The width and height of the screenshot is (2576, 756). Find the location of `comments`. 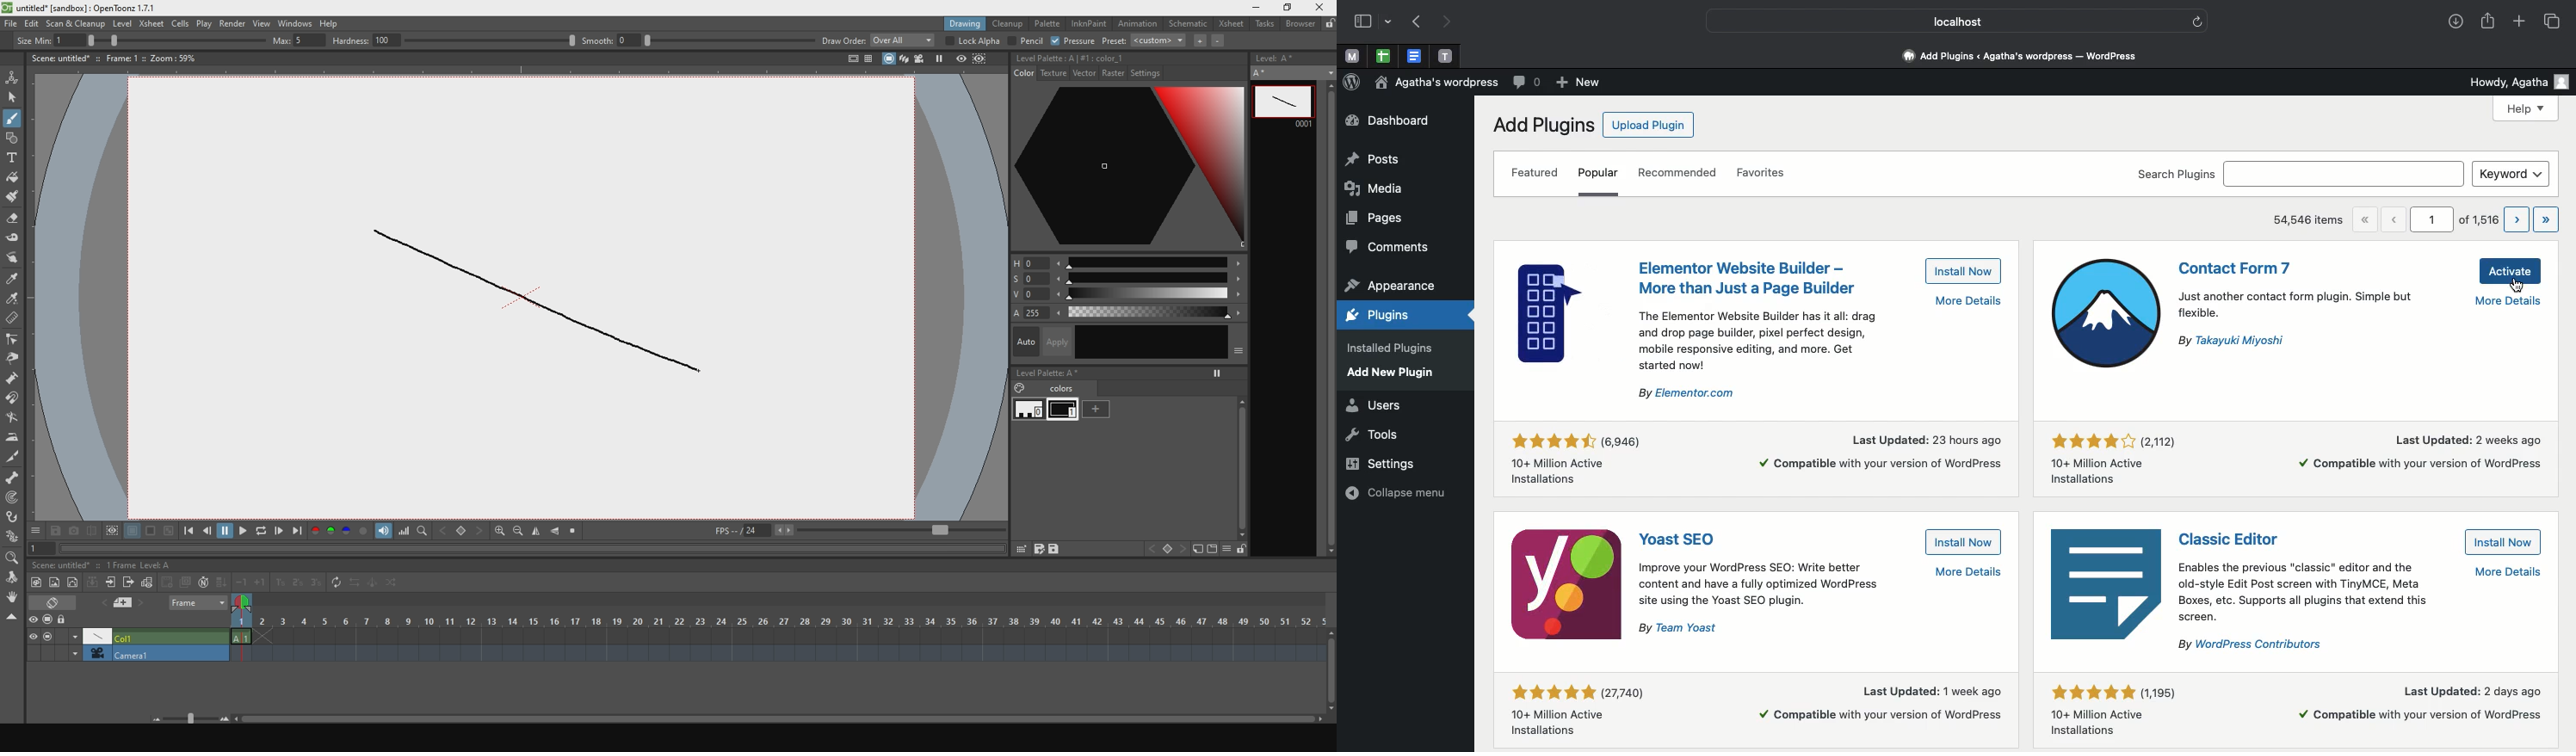

comments is located at coordinates (1388, 247).